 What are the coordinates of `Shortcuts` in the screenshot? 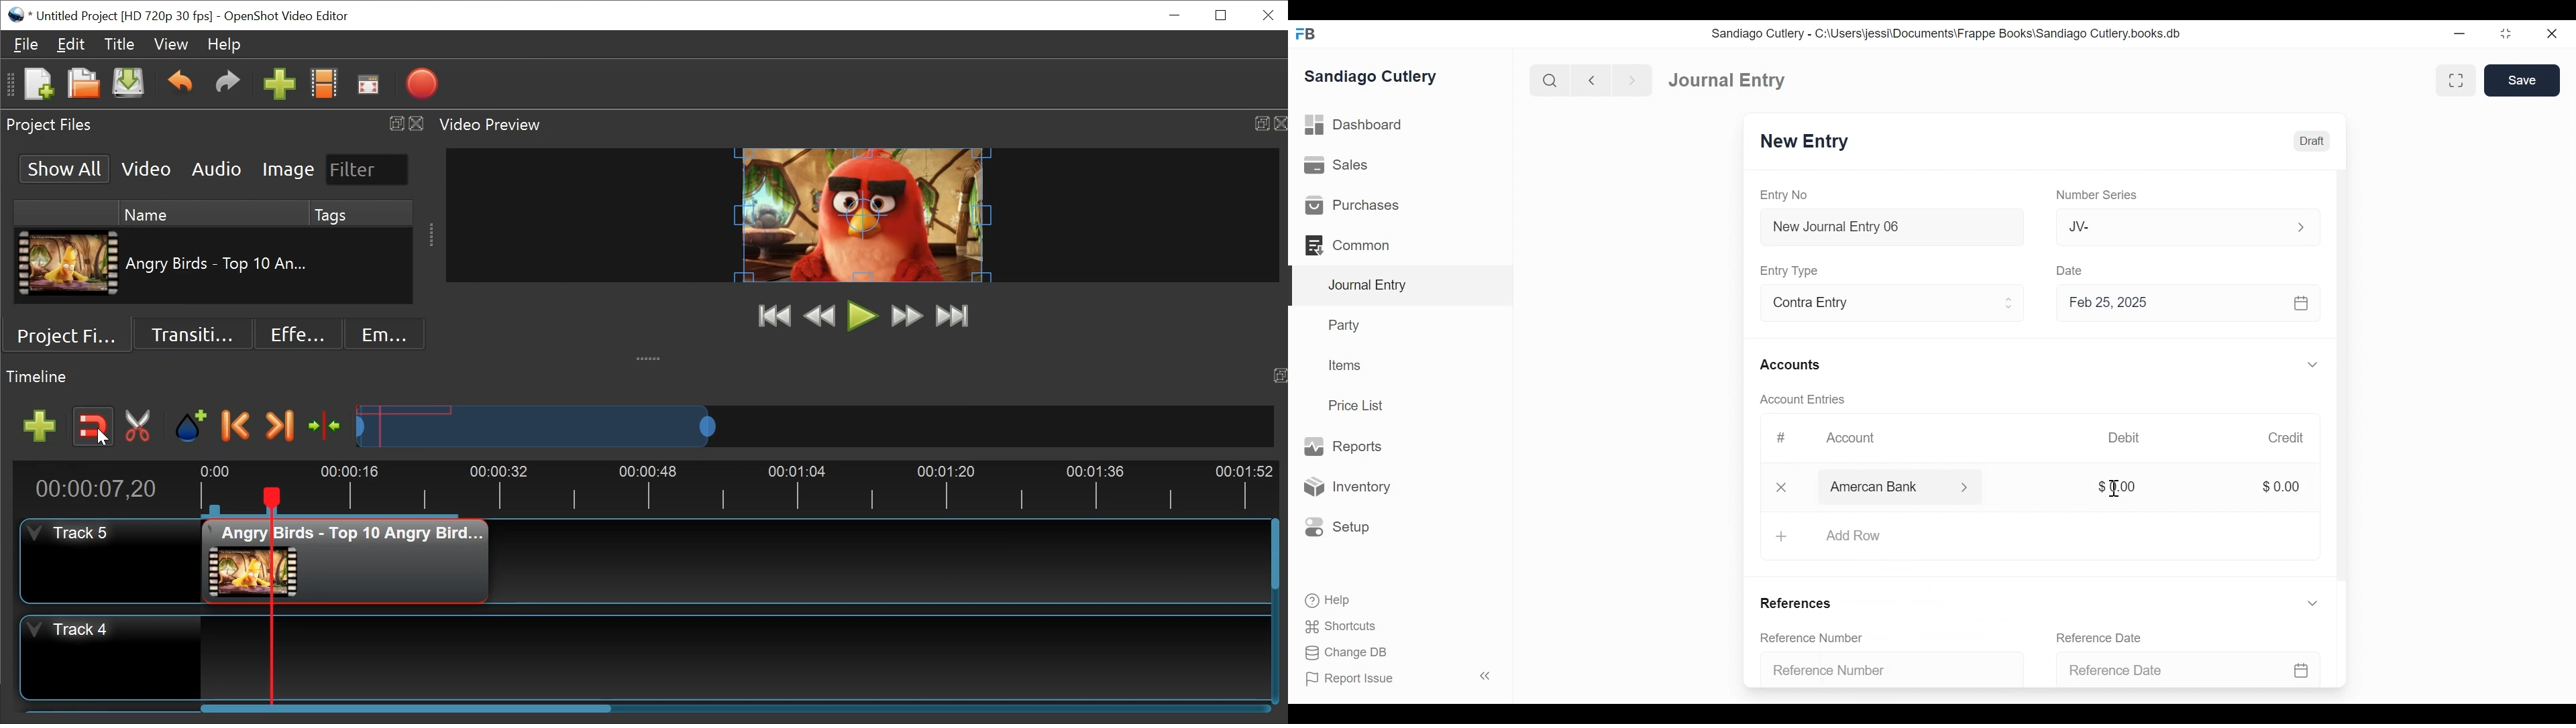 It's located at (1344, 626).